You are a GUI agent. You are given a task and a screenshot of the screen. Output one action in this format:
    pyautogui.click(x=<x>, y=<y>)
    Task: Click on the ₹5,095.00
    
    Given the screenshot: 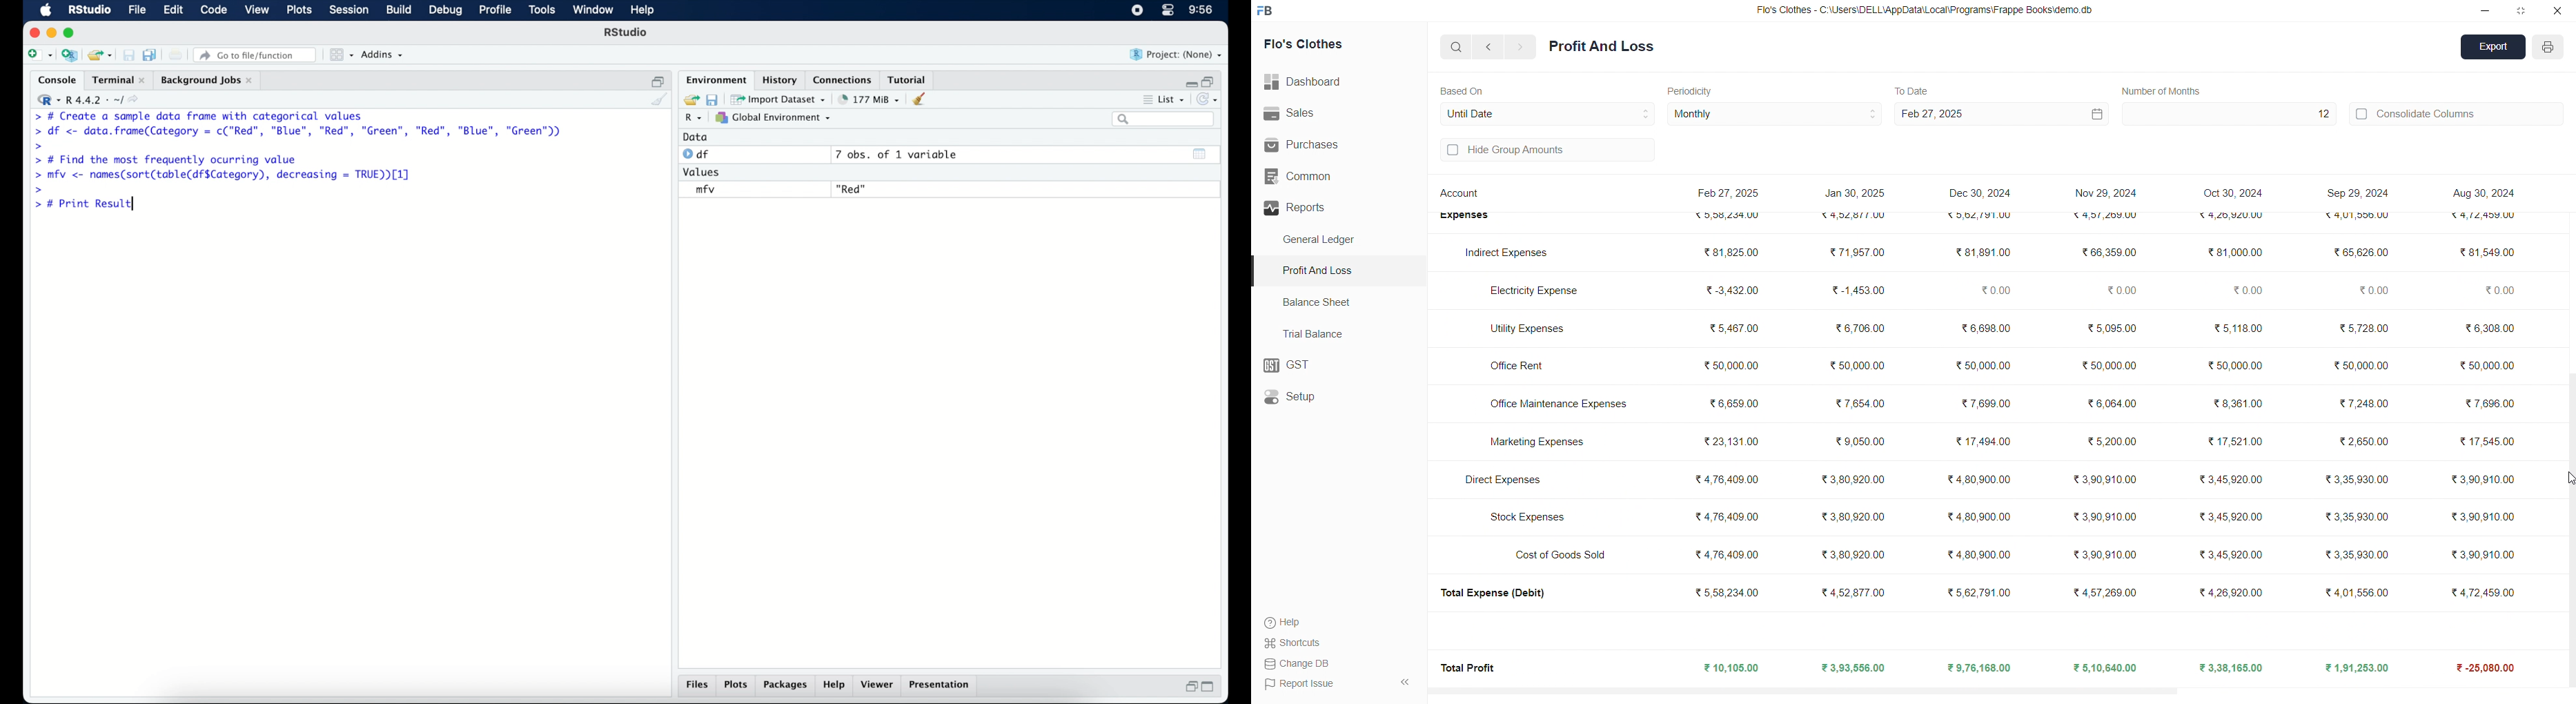 What is the action you would take?
    pyautogui.click(x=2112, y=327)
    